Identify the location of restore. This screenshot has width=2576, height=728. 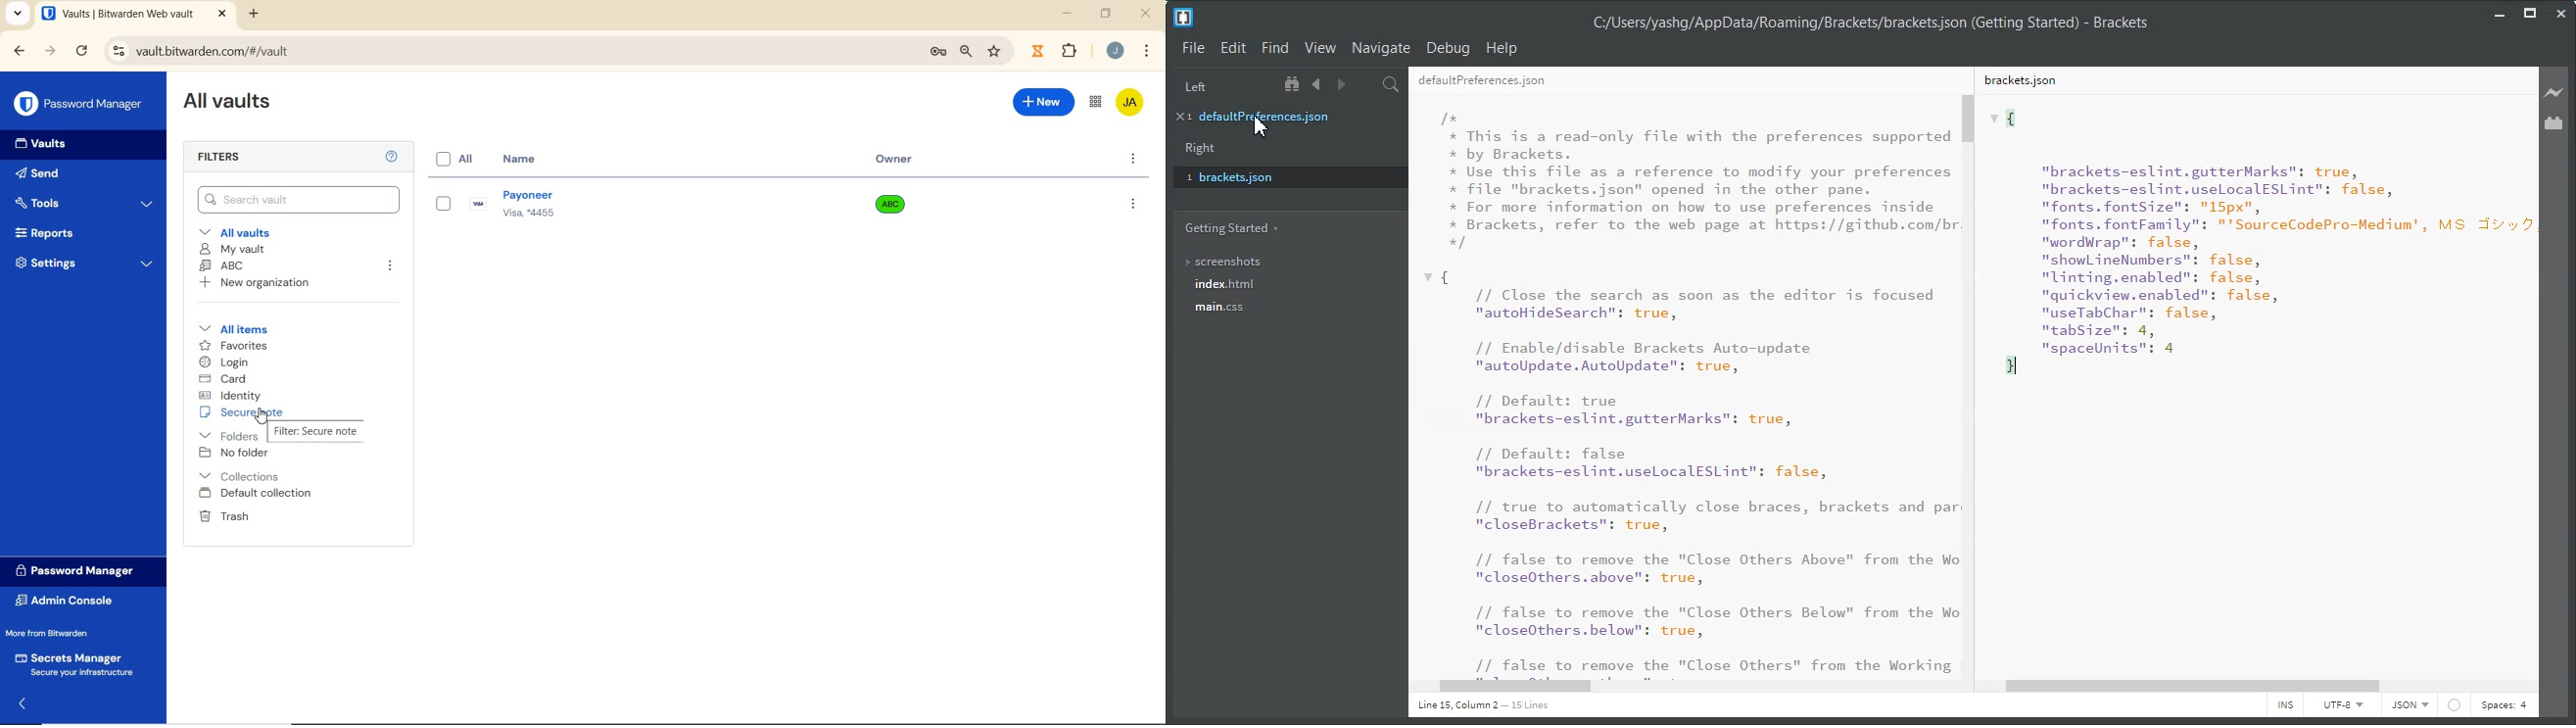
(1107, 13).